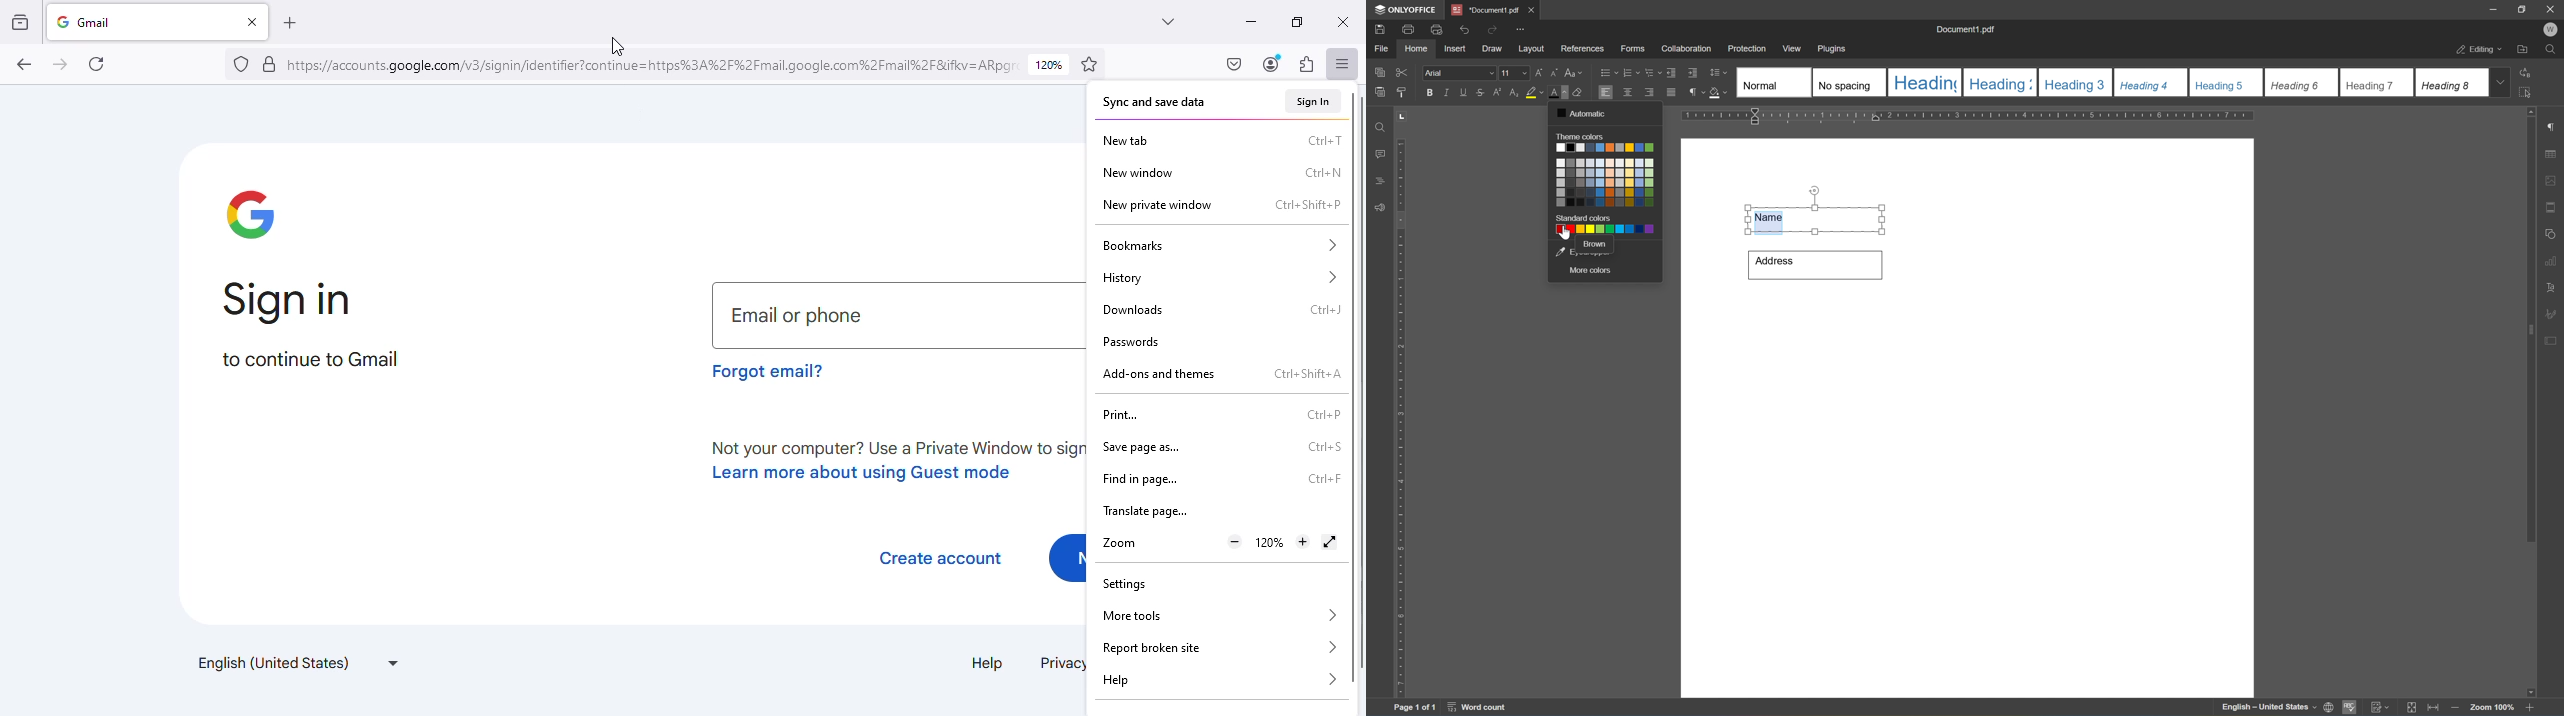 This screenshot has height=728, width=2576. I want to click on set document langauge, so click(2329, 708).